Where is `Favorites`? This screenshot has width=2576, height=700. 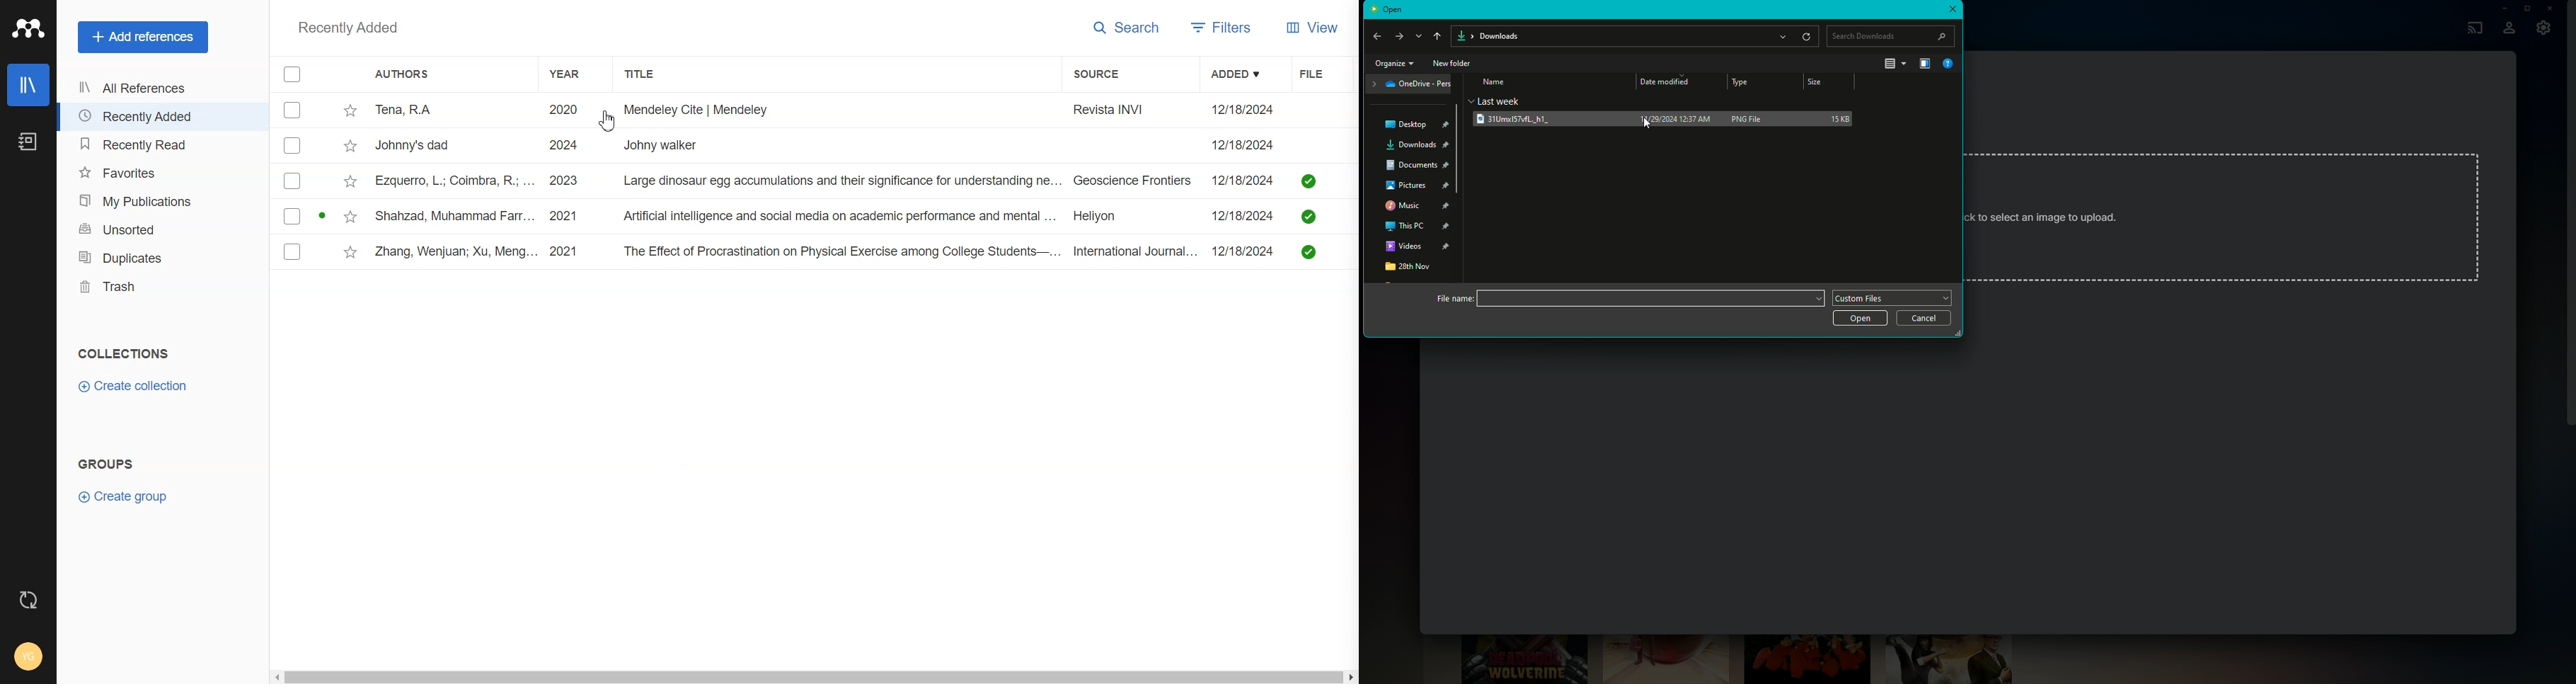
Favorites is located at coordinates (162, 172).